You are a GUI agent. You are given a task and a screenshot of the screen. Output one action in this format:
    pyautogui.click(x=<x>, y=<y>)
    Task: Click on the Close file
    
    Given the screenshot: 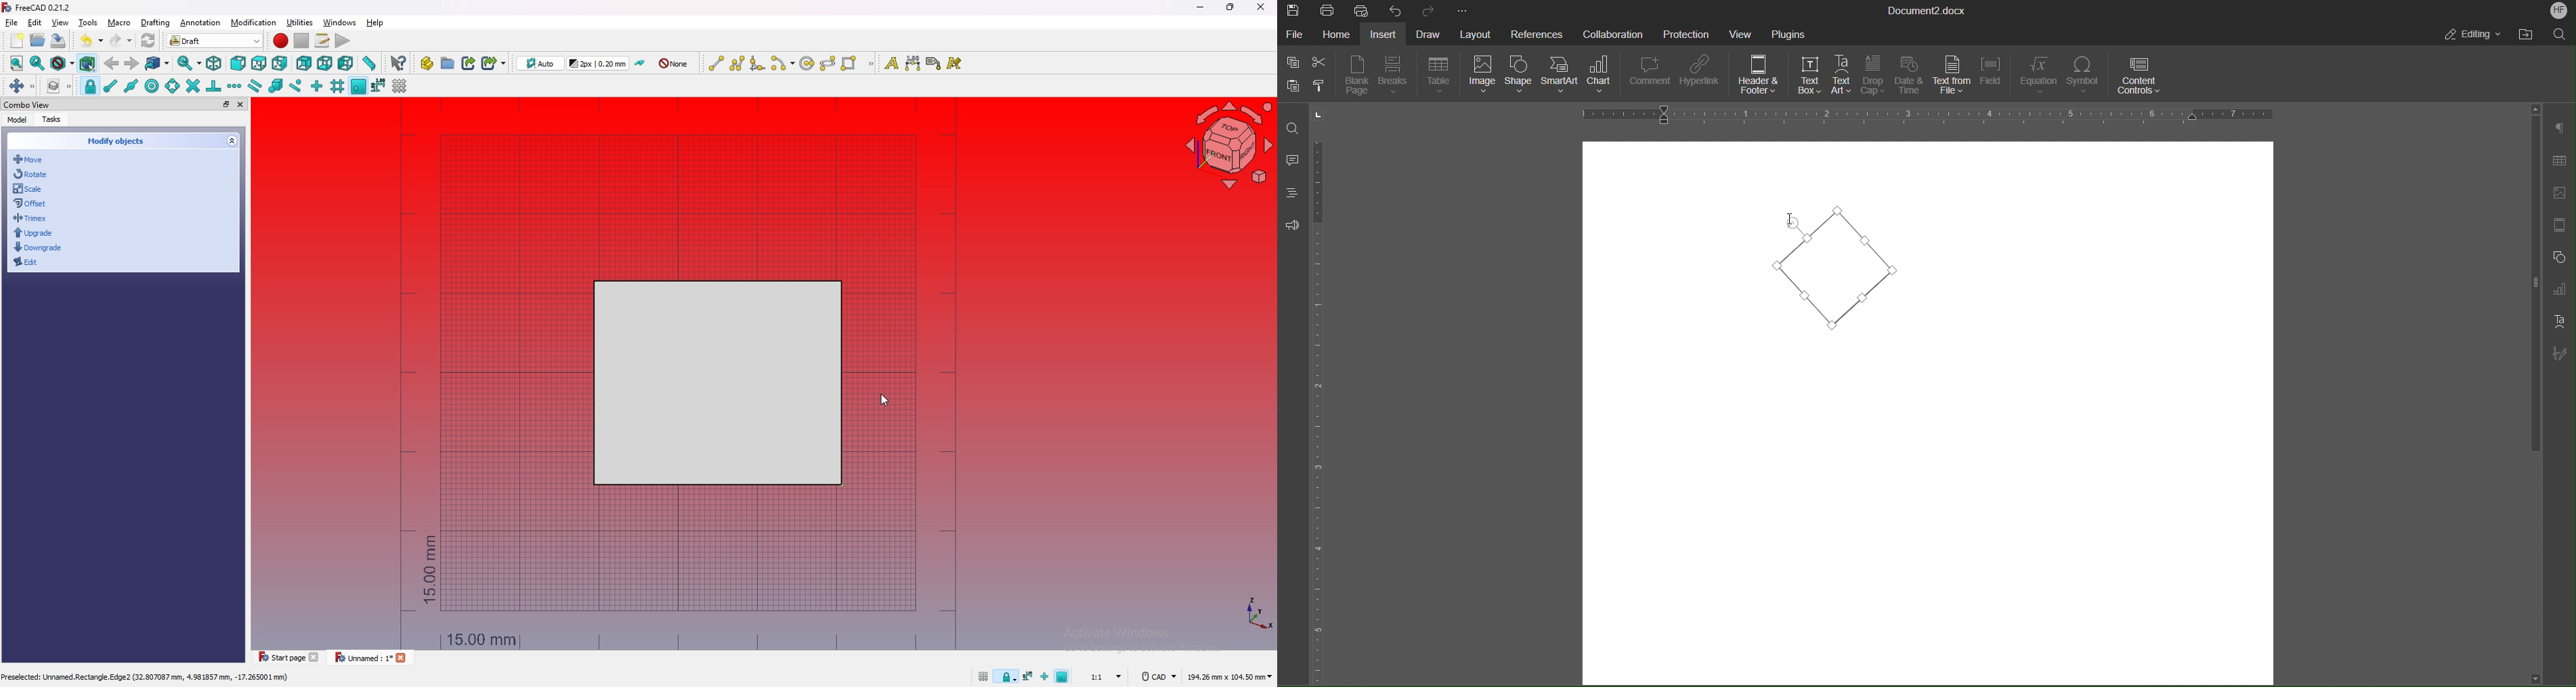 What is the action you would take?
    pyautogui.click(x=316, y=657)
    